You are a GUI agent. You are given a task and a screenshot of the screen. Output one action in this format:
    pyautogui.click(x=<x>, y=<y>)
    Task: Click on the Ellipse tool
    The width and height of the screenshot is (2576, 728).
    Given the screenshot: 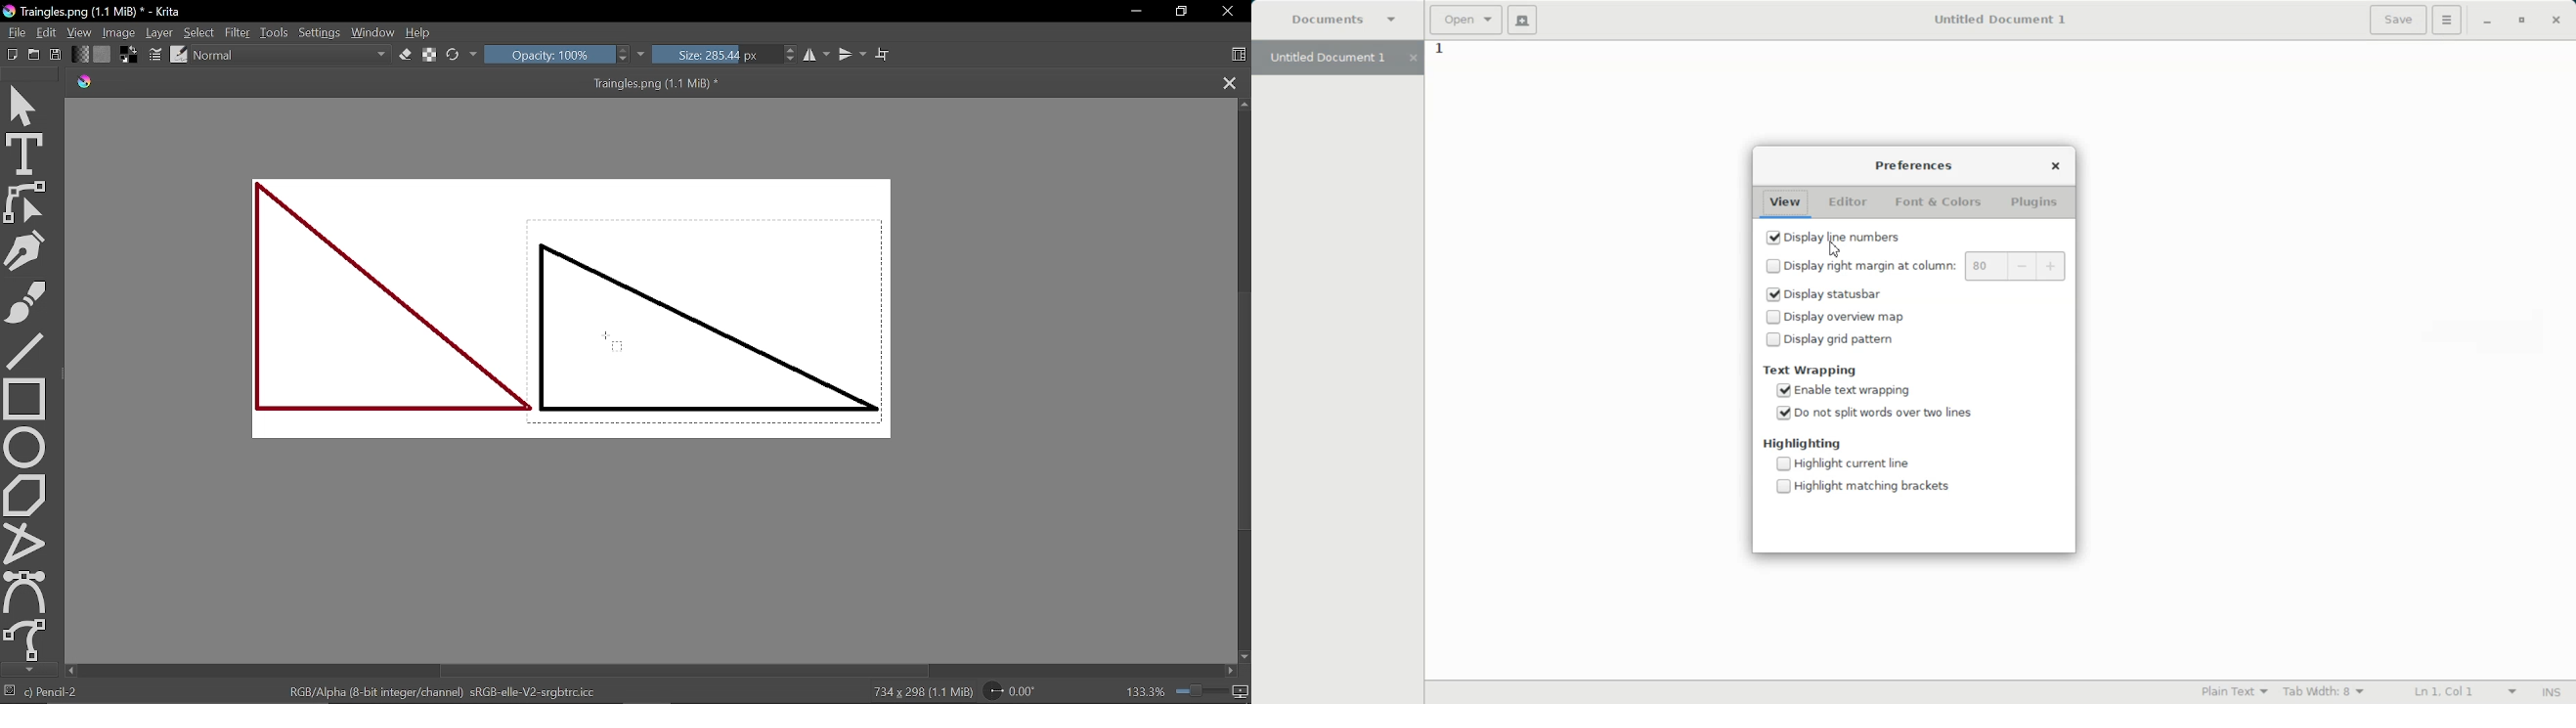 What is the action you would take?
    pyautogui.click(x=25, y=446)
    